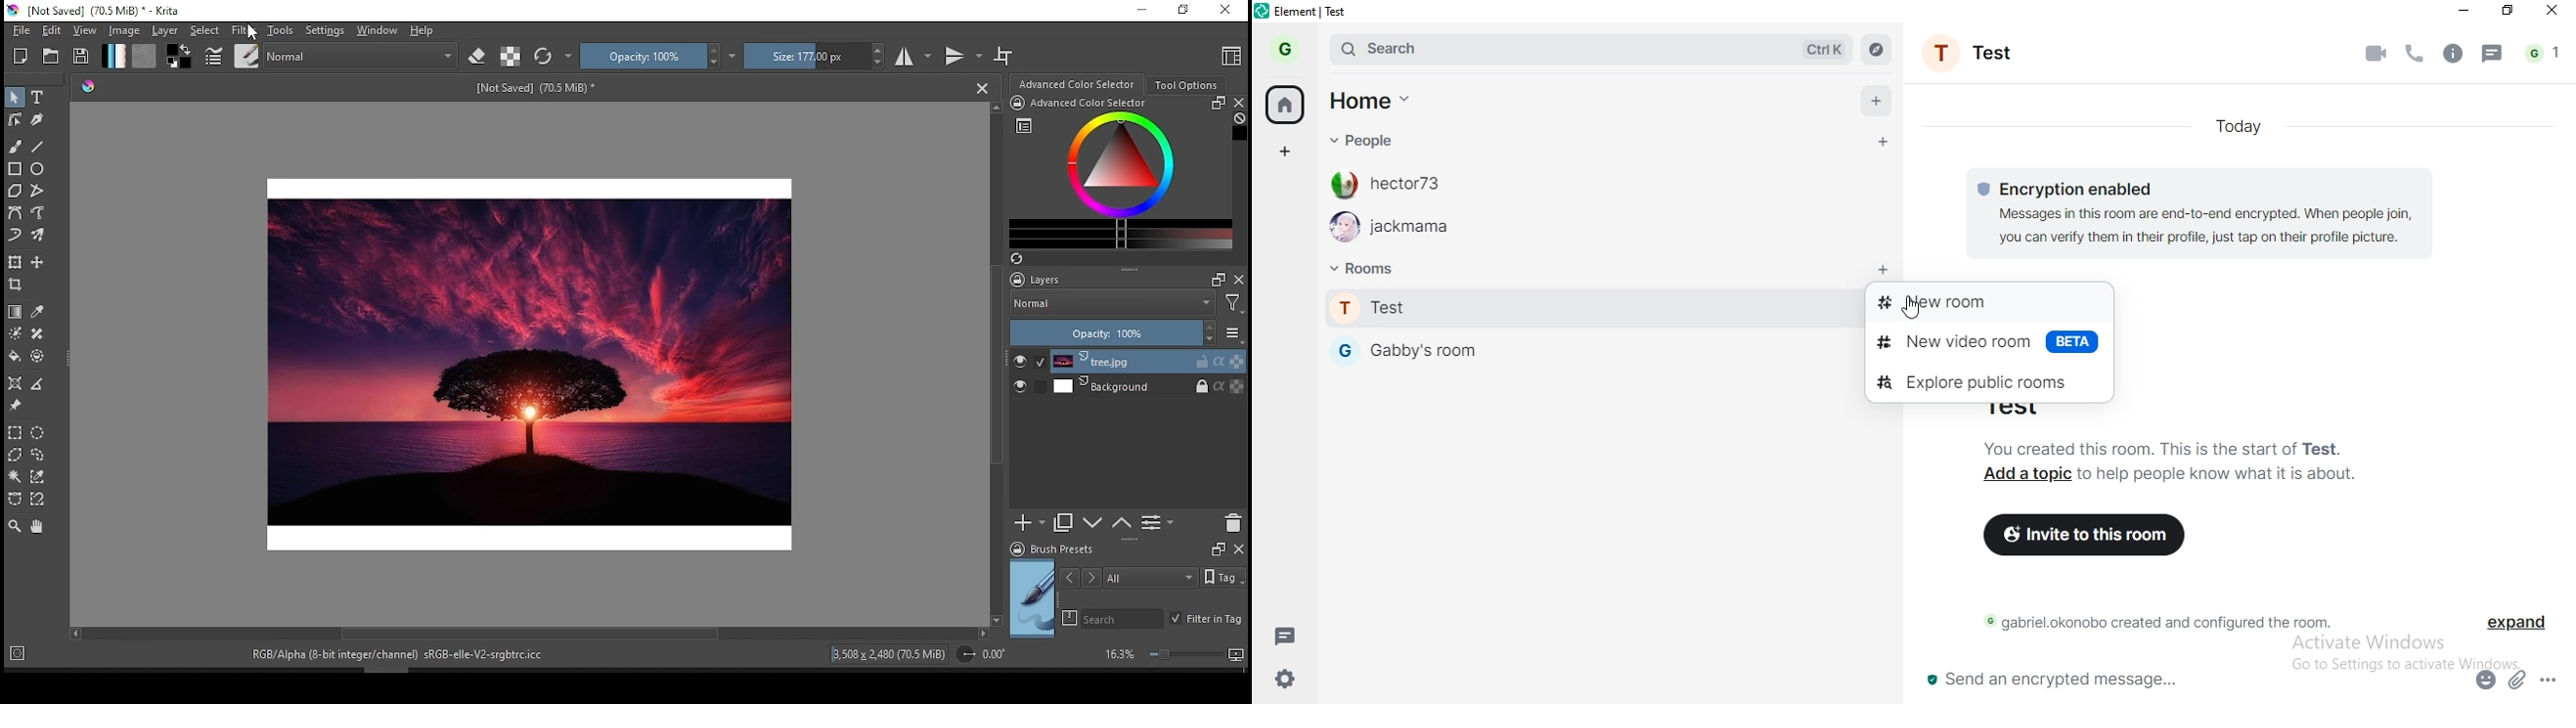 The width and height of the screenshot is (2576, 728). What do you see at coordinates (37, 432) in the screenshot?
I see ` ellipse selection tool` at bounding box center [37, 432].